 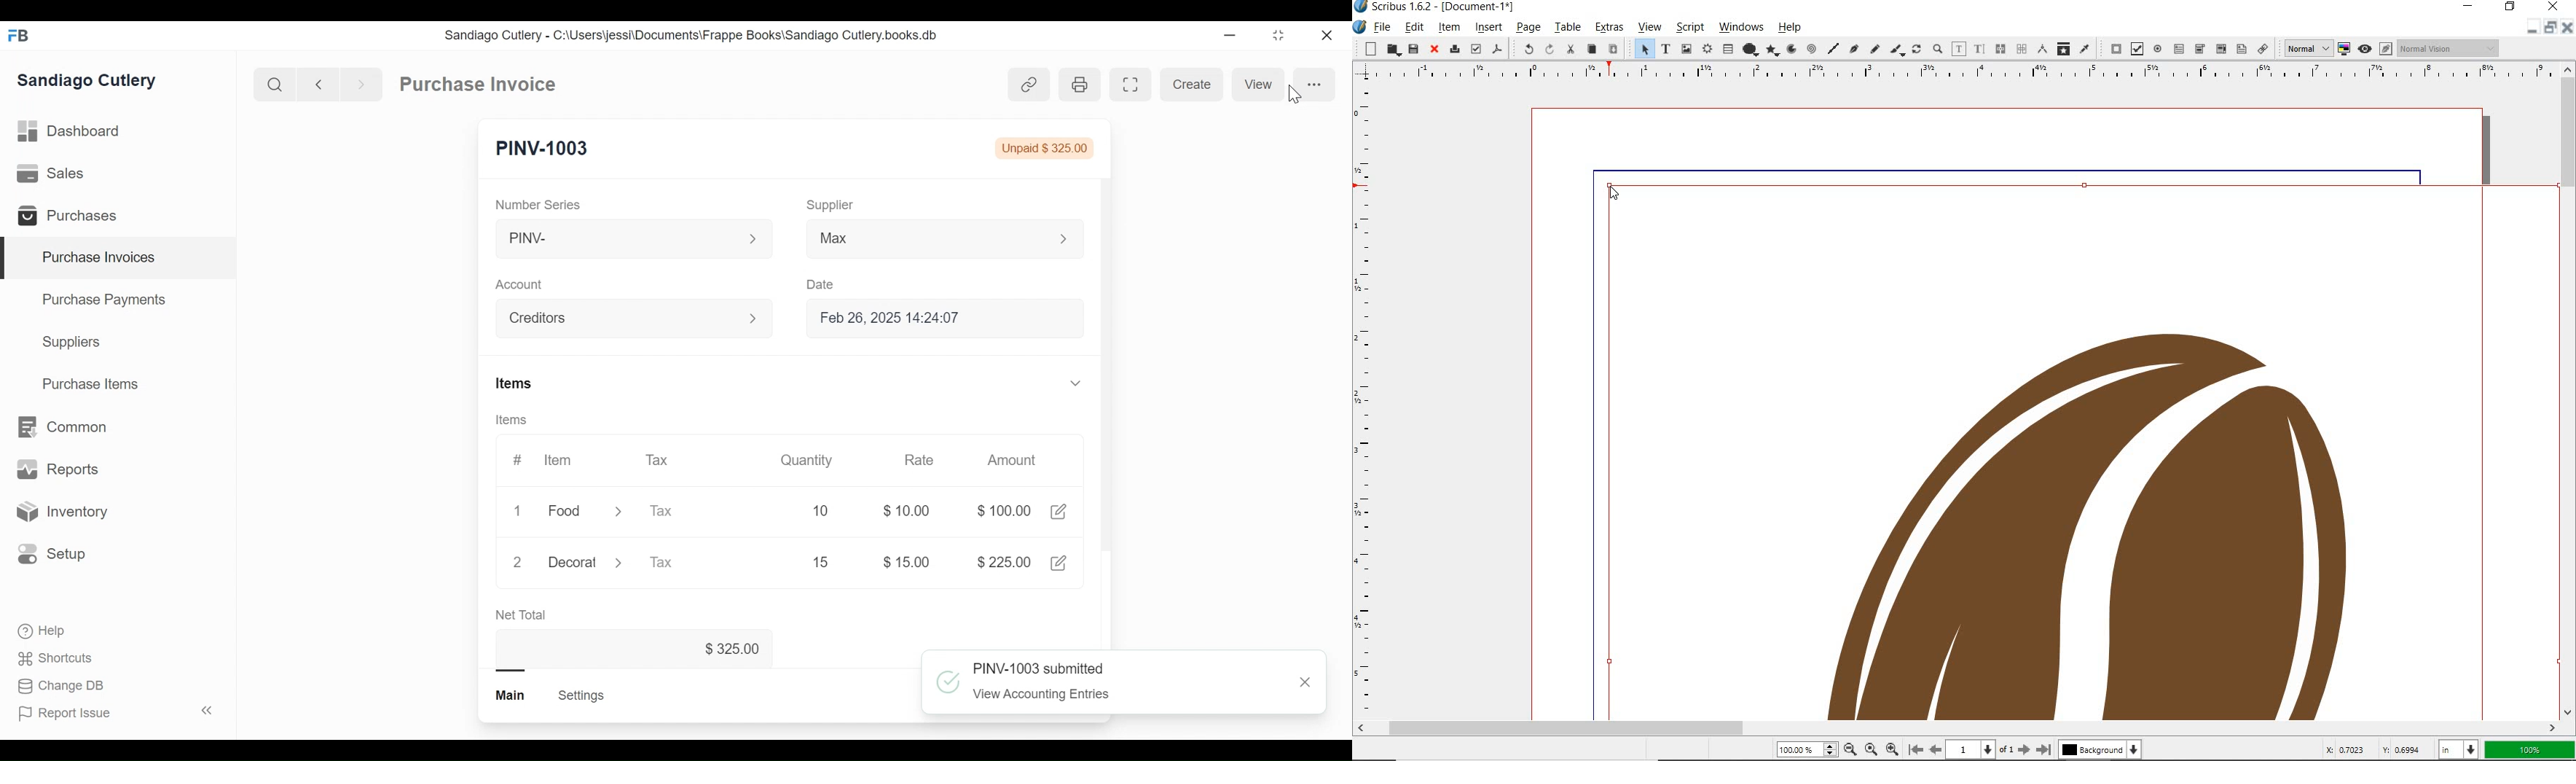 I want to click on Minimize, so click(x=1227, y=36).